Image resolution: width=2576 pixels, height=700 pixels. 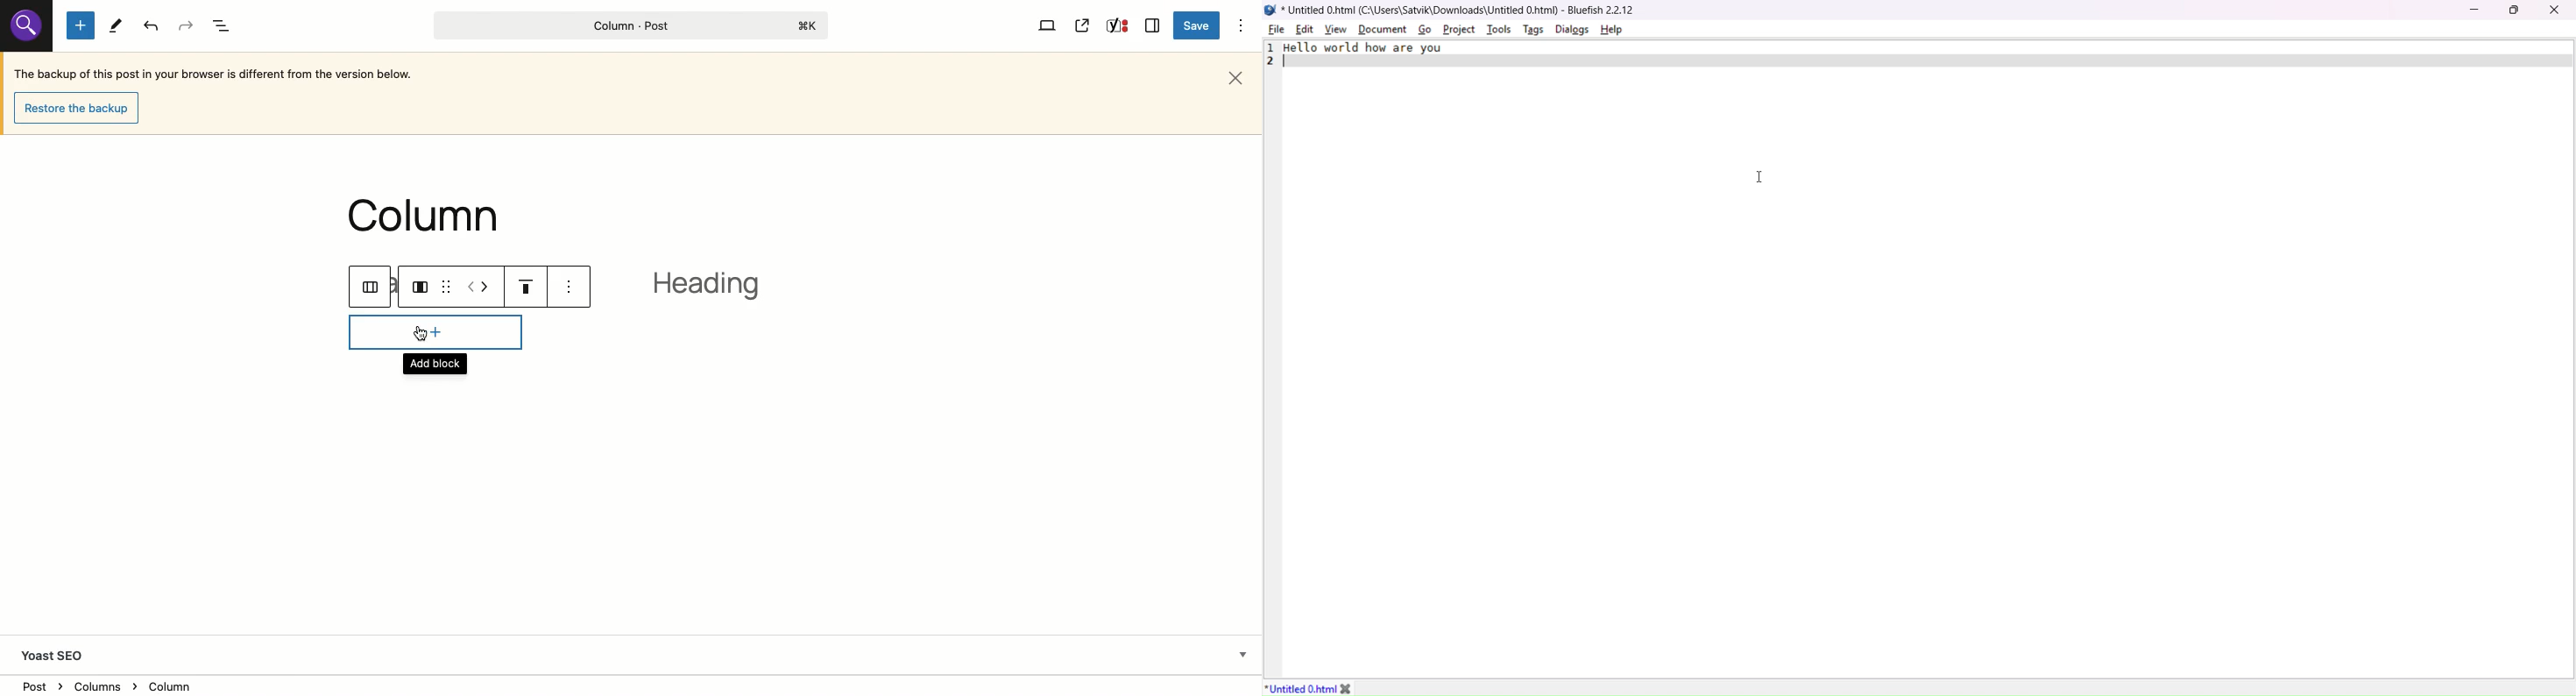 What do you see at coordinates (577, 289) in the screenshot?
I see `see options` at bounding box center [577, 289].